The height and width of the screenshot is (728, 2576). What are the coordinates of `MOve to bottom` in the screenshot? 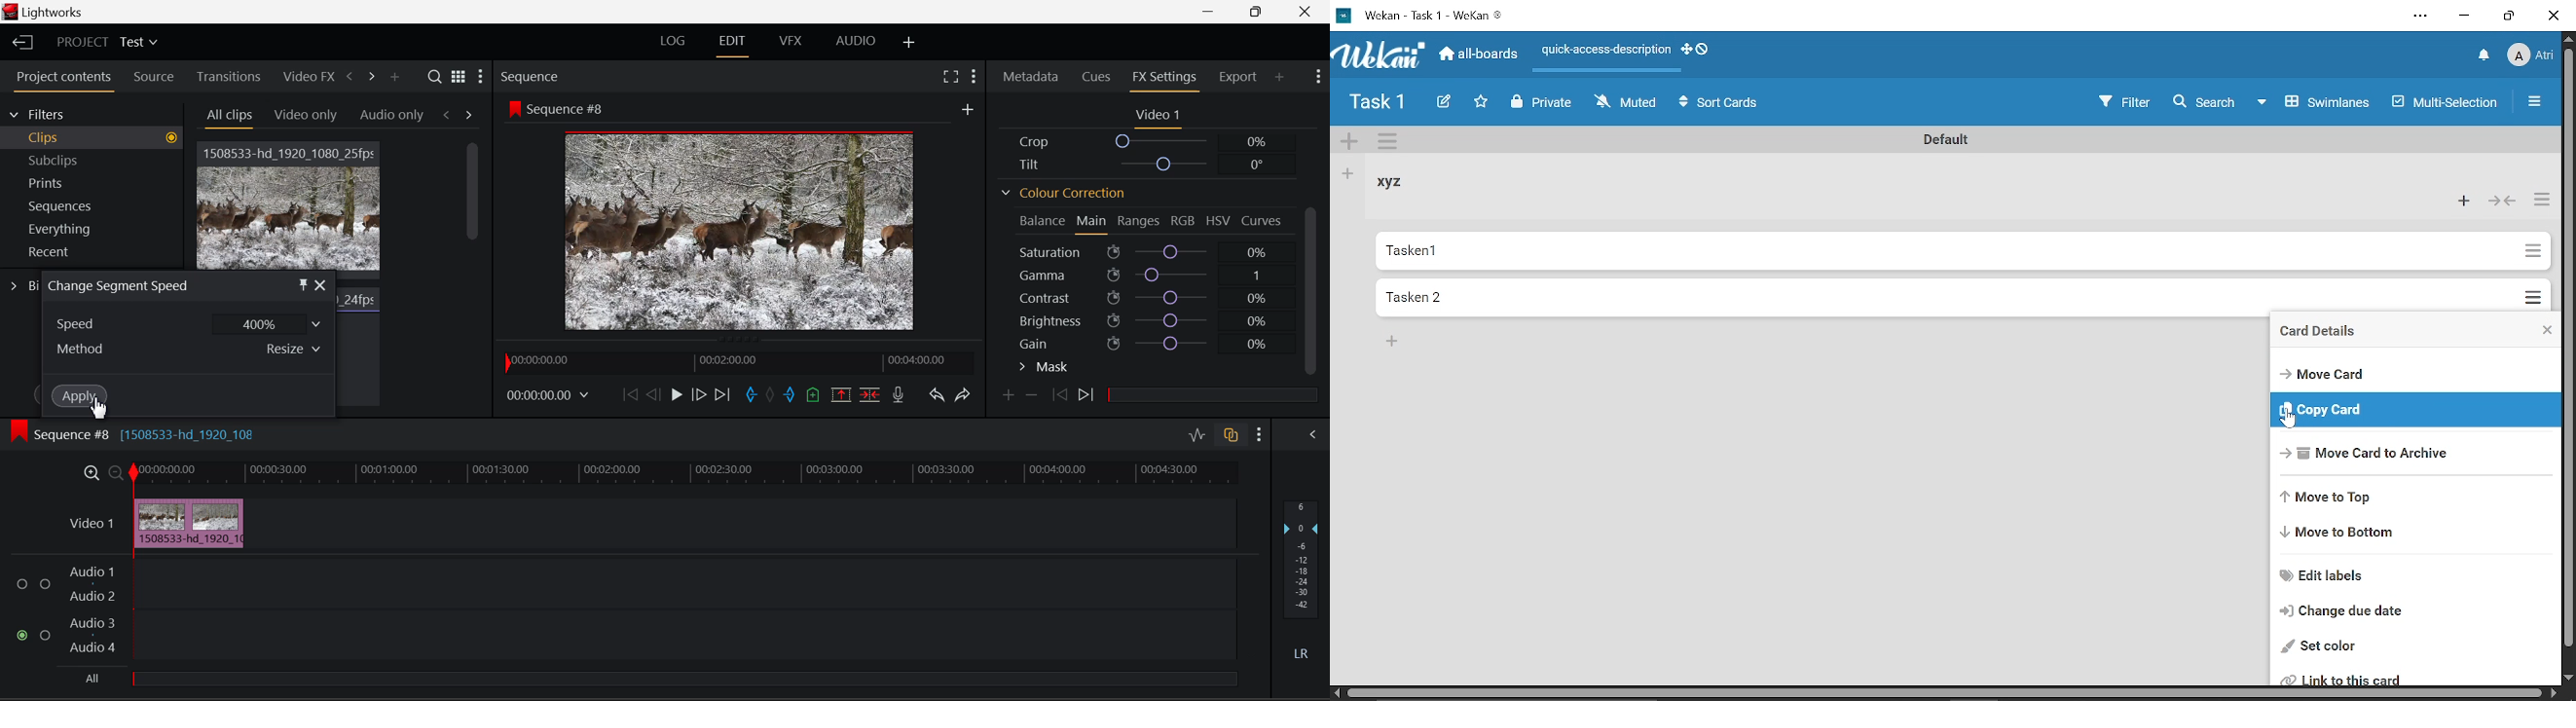 It's located at (2417, 535).